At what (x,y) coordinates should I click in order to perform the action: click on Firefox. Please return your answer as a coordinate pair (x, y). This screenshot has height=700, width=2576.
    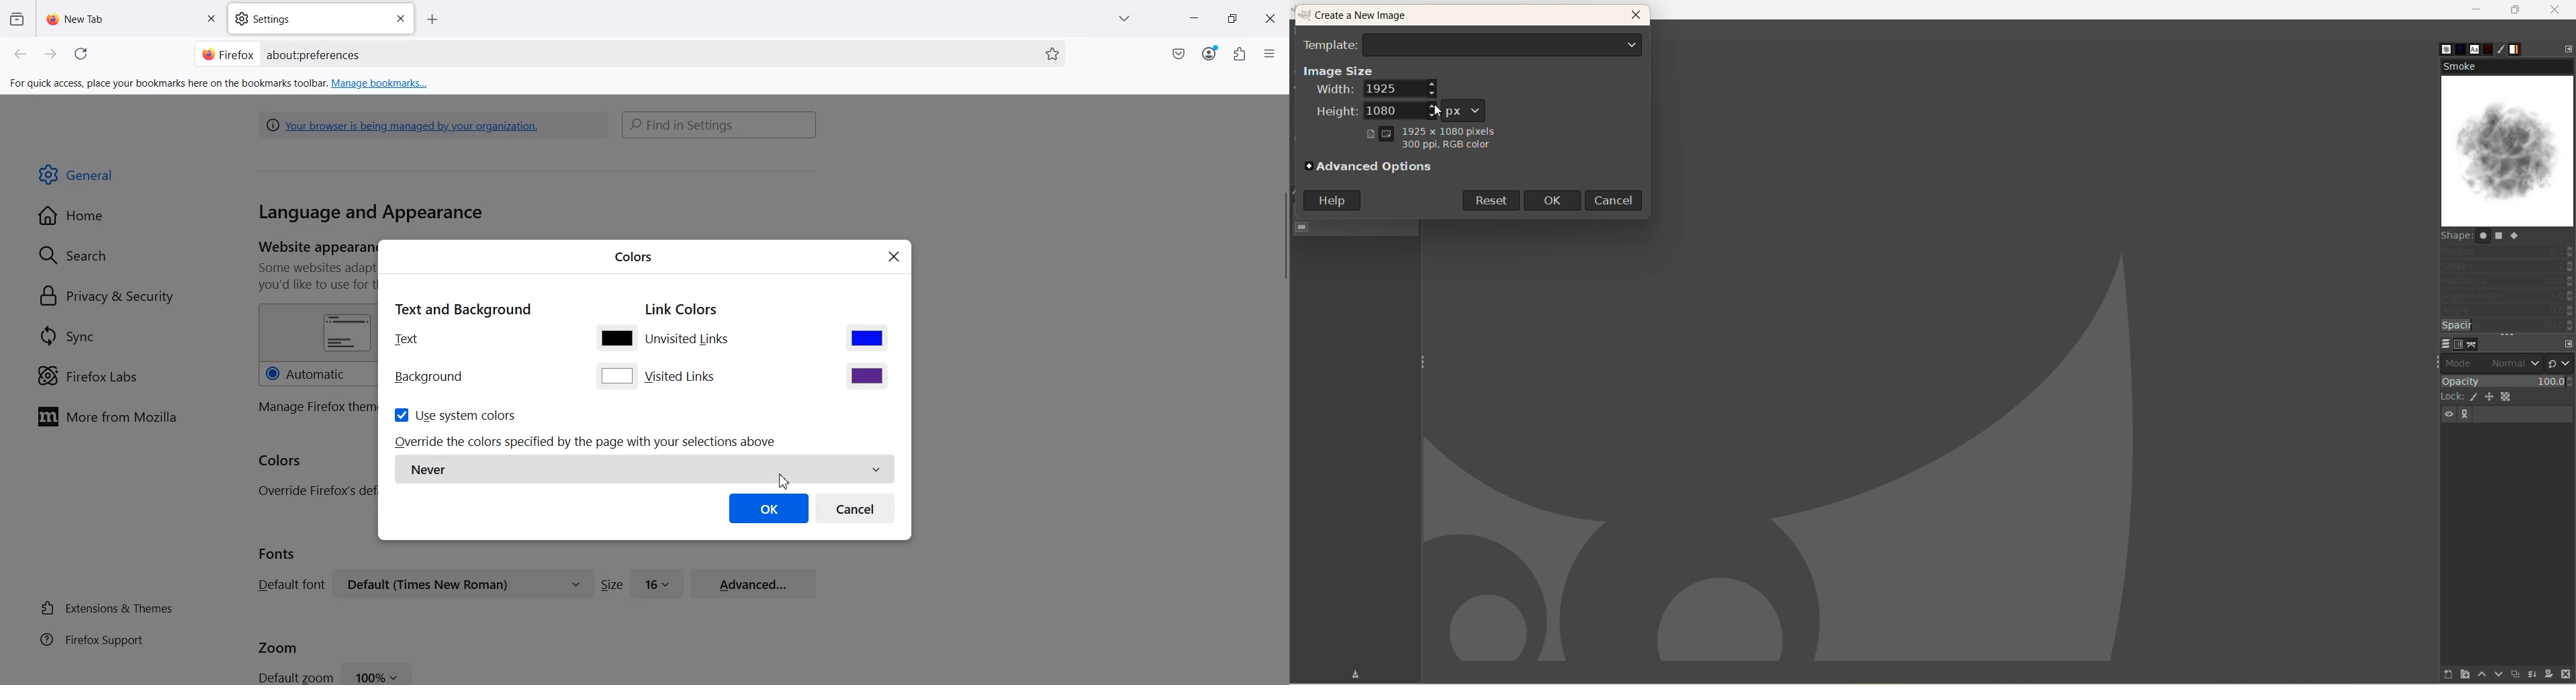
    Looking at the image, I should click on (228, 53).